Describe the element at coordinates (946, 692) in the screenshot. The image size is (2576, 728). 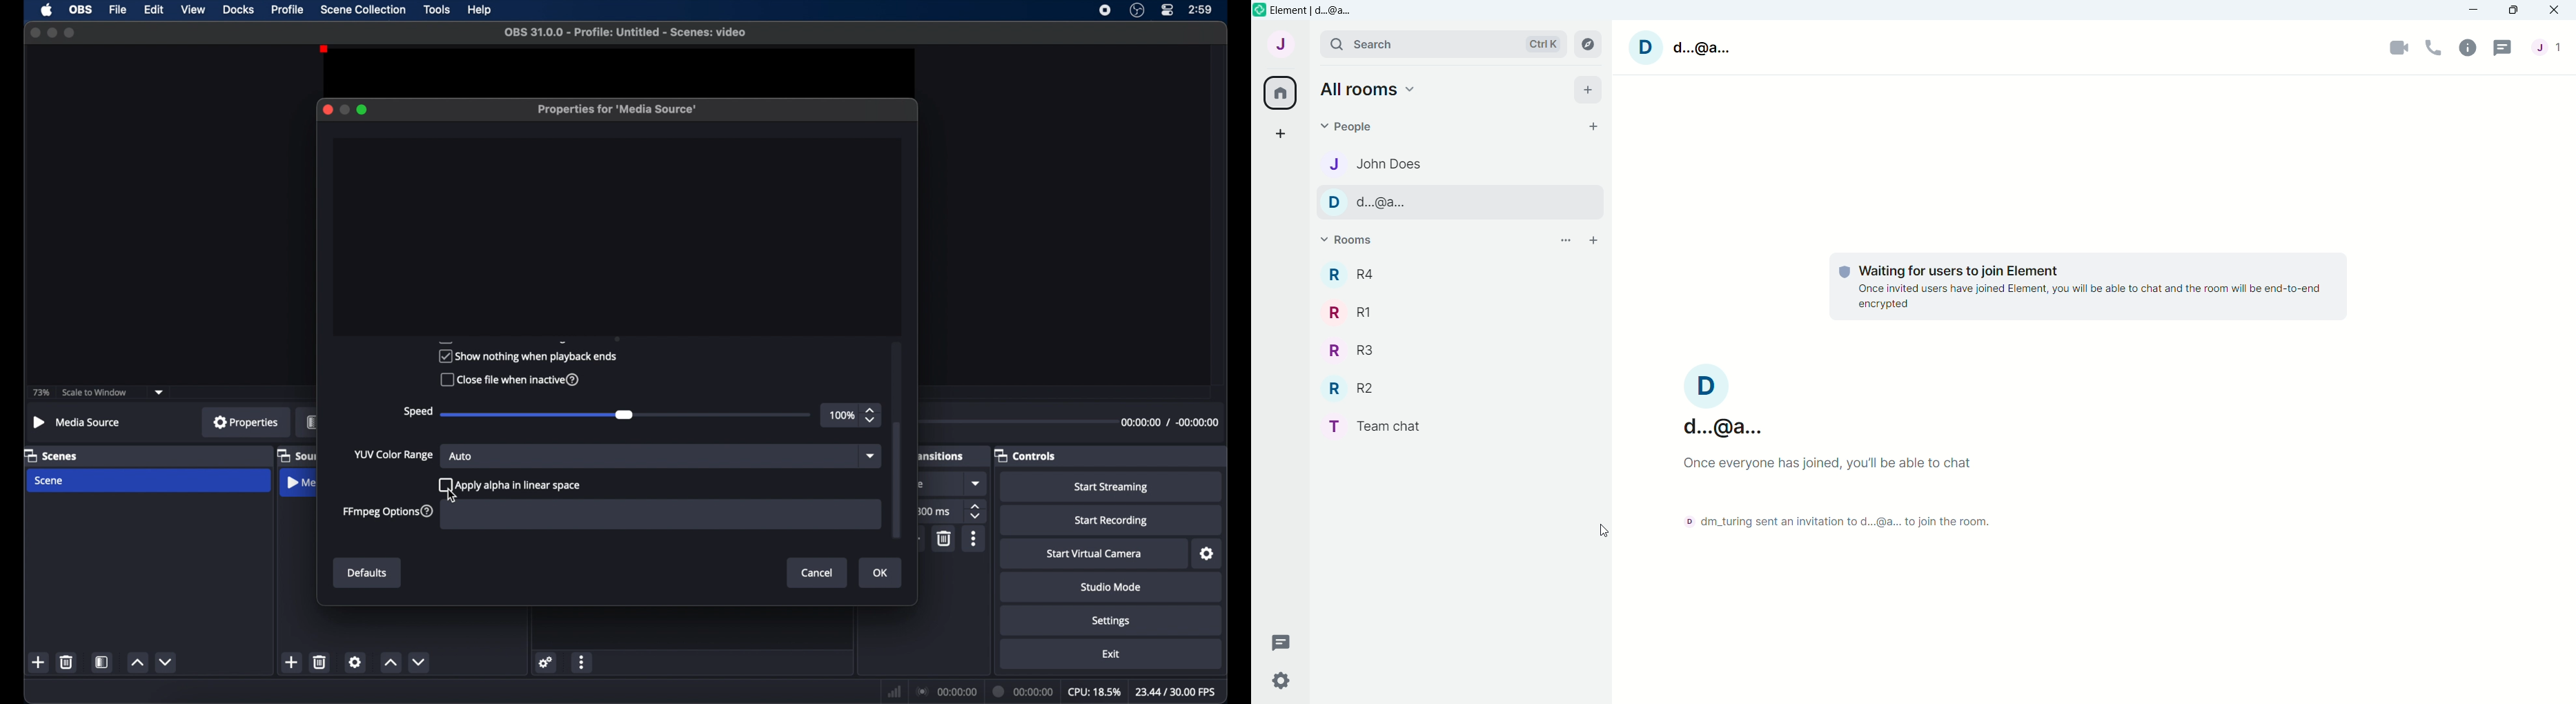
I see `connection` at that location.